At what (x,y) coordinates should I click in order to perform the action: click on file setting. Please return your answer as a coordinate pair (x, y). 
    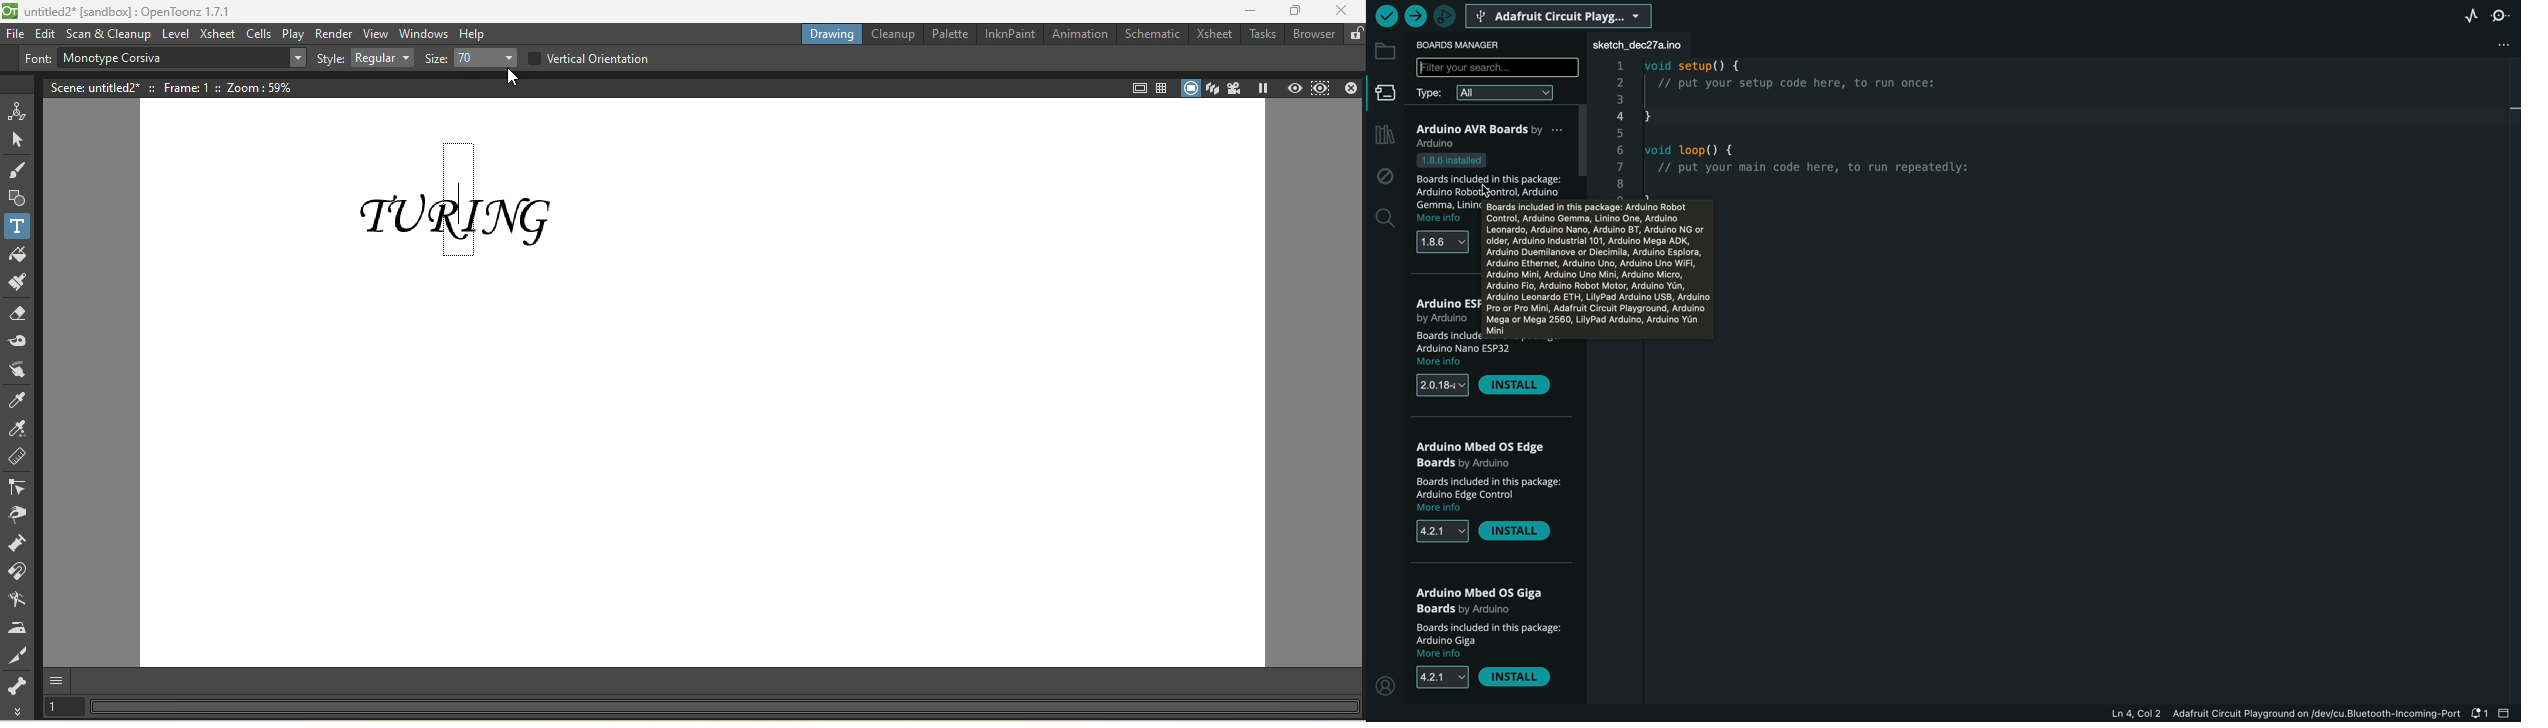
    Looking at the image, I should click on (2495, 45).